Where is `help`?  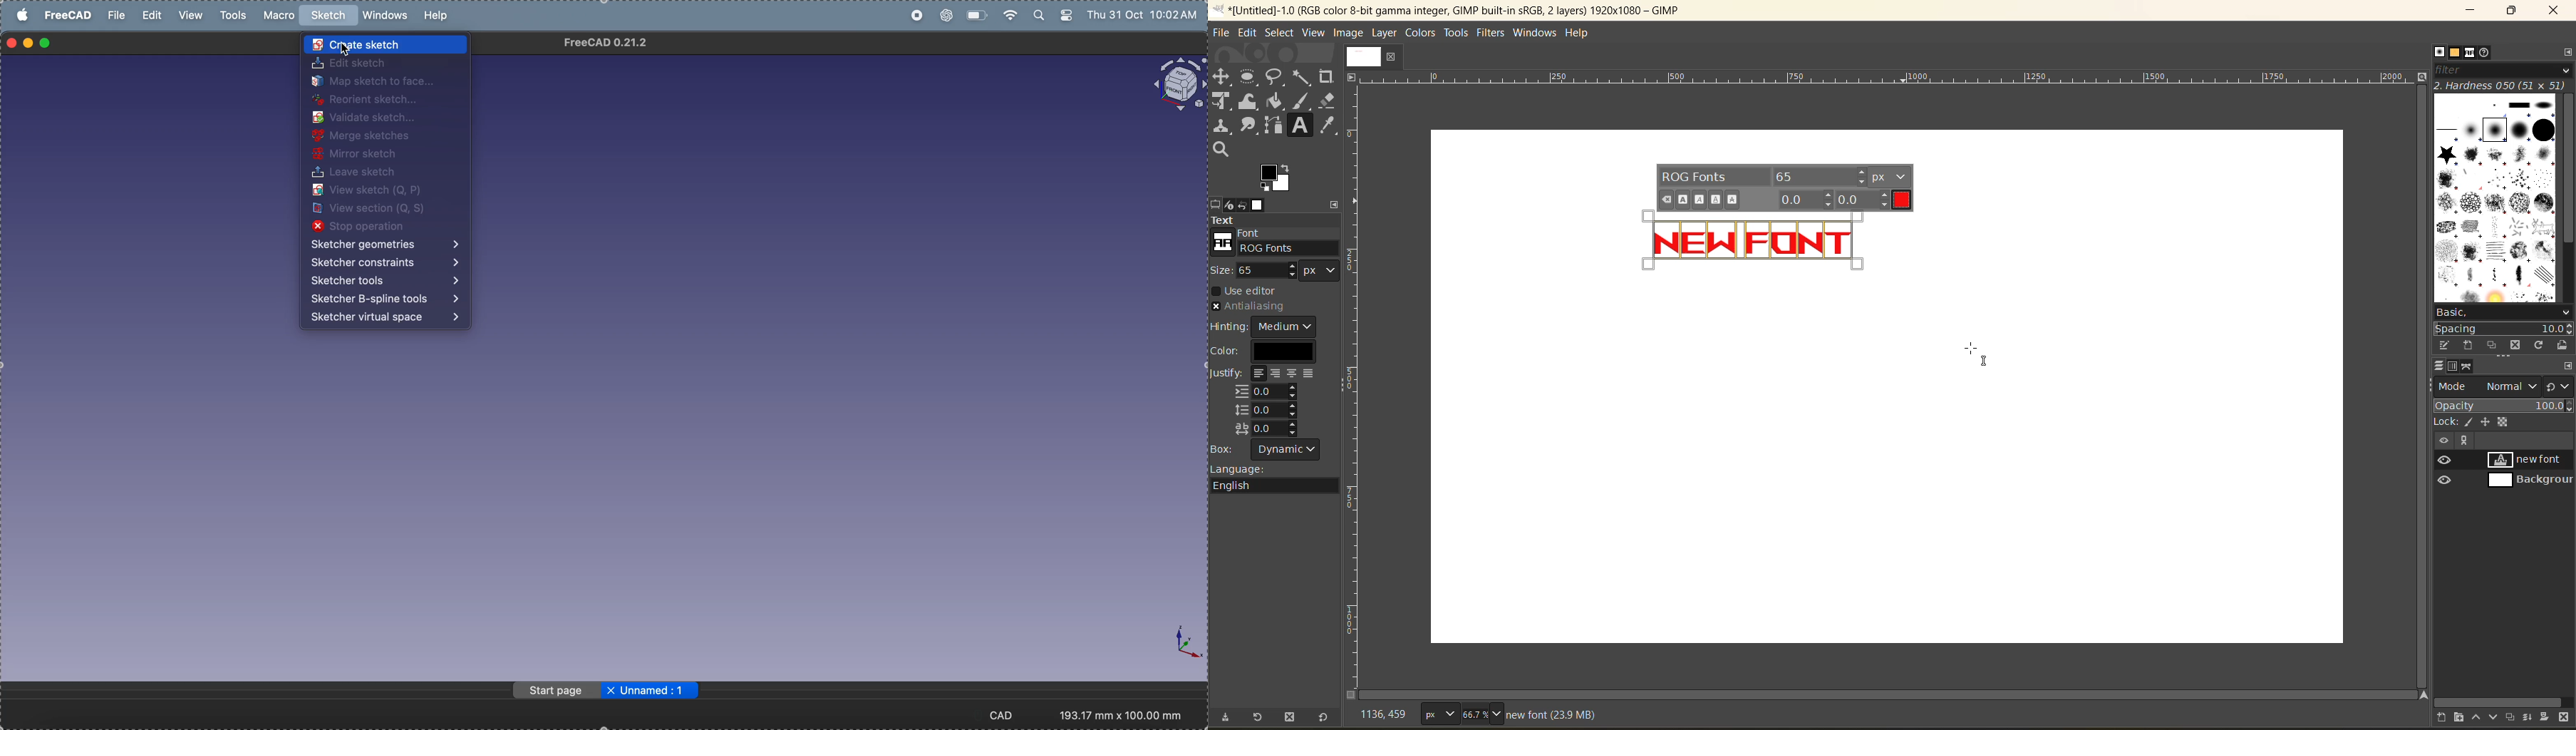
help is located at coordinates (437, 14).